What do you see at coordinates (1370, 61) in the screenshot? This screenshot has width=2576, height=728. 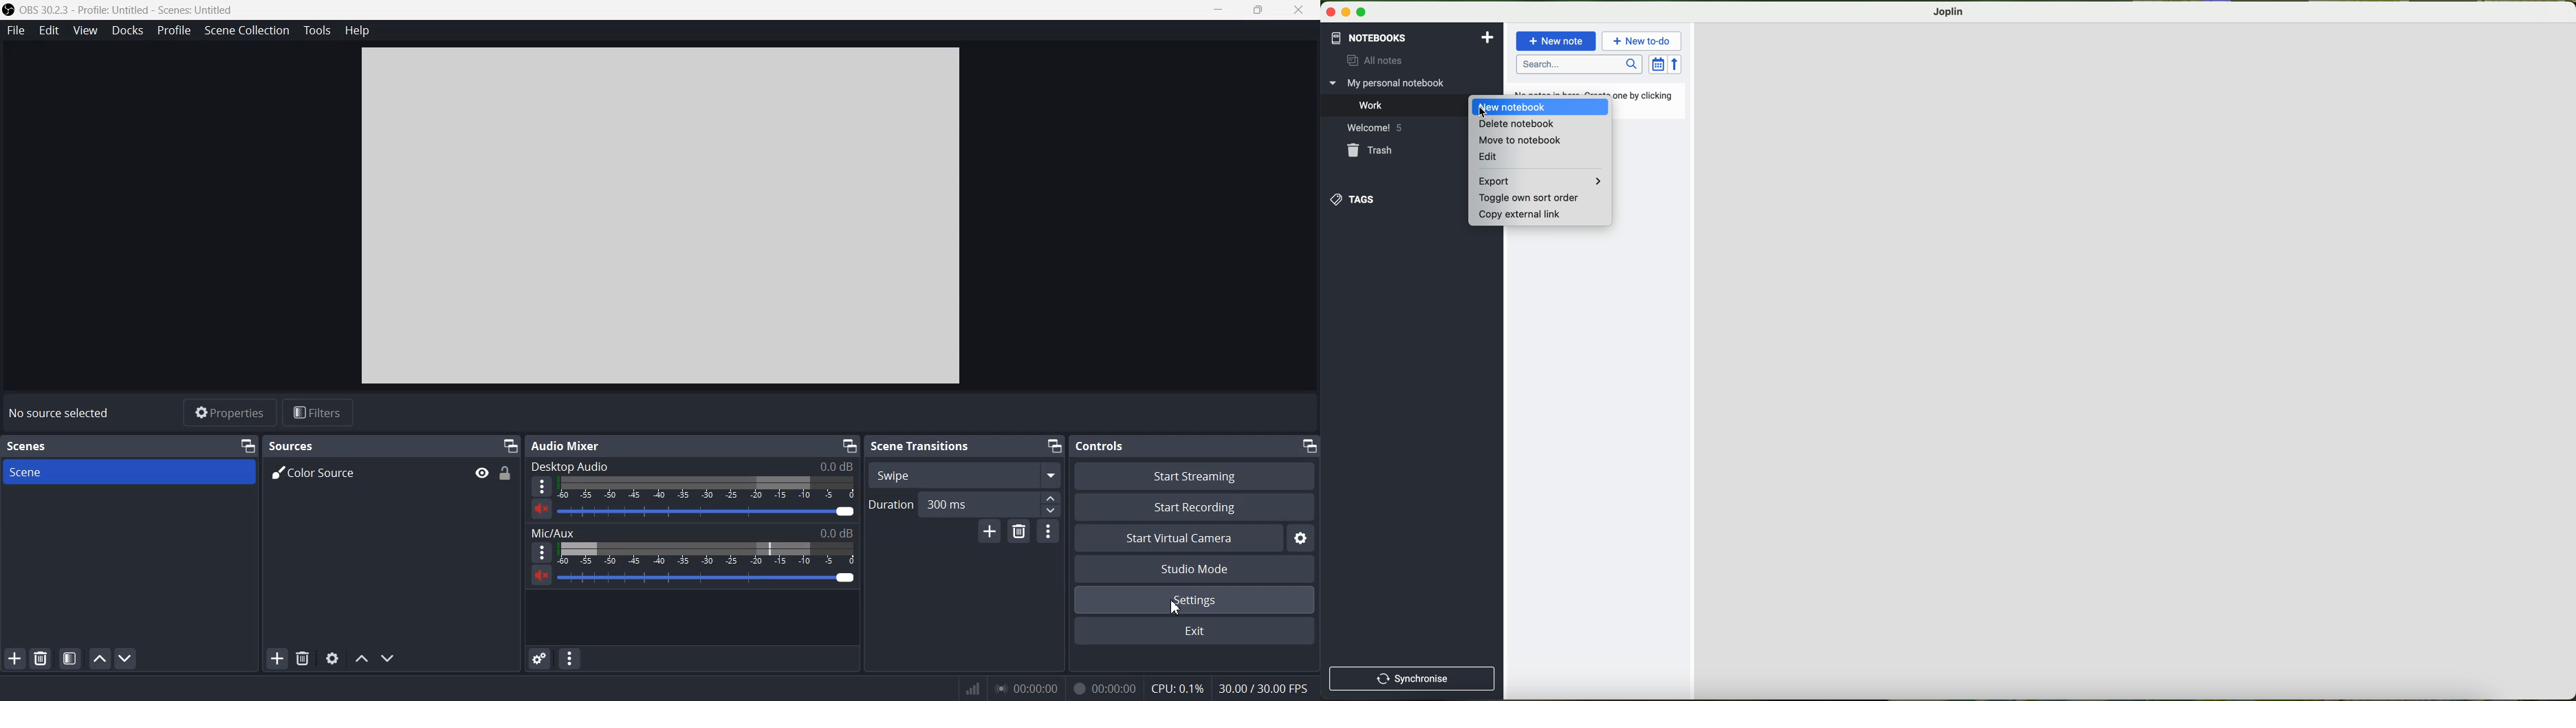 I see `all notes` at bounding box center [1370, 61].